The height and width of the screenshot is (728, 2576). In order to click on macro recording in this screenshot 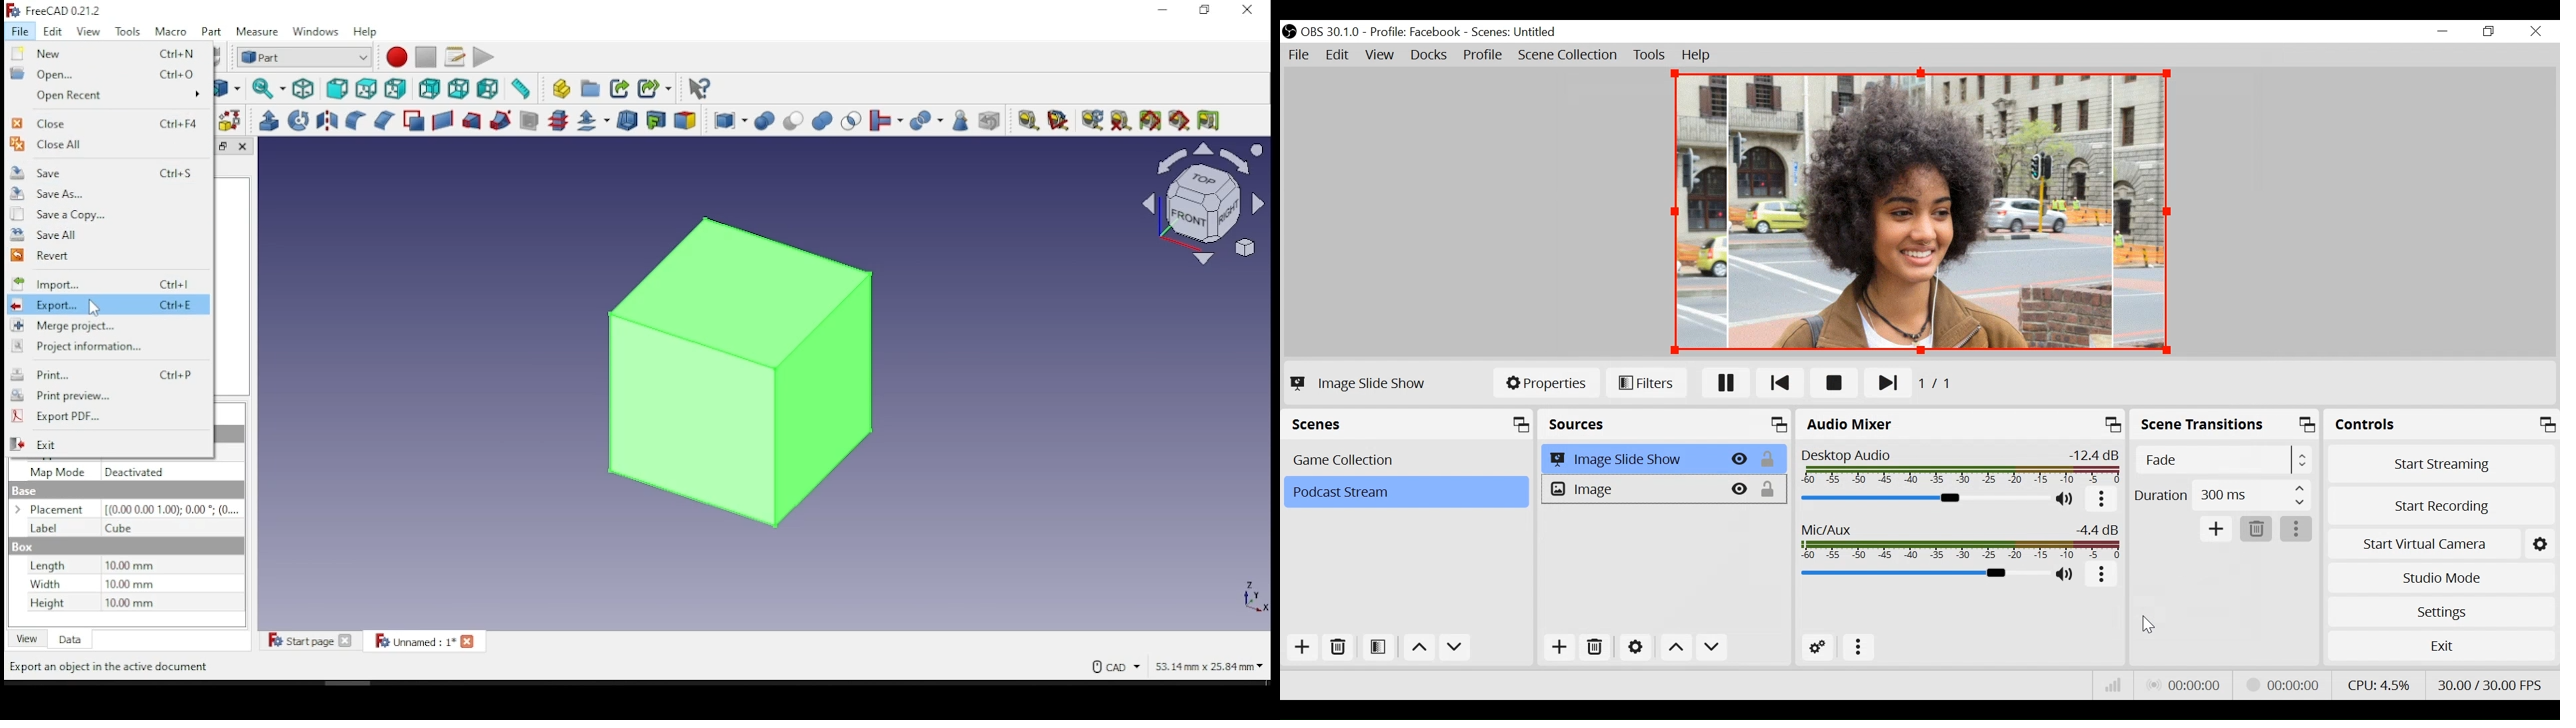, I will do `click(397, 57)`.